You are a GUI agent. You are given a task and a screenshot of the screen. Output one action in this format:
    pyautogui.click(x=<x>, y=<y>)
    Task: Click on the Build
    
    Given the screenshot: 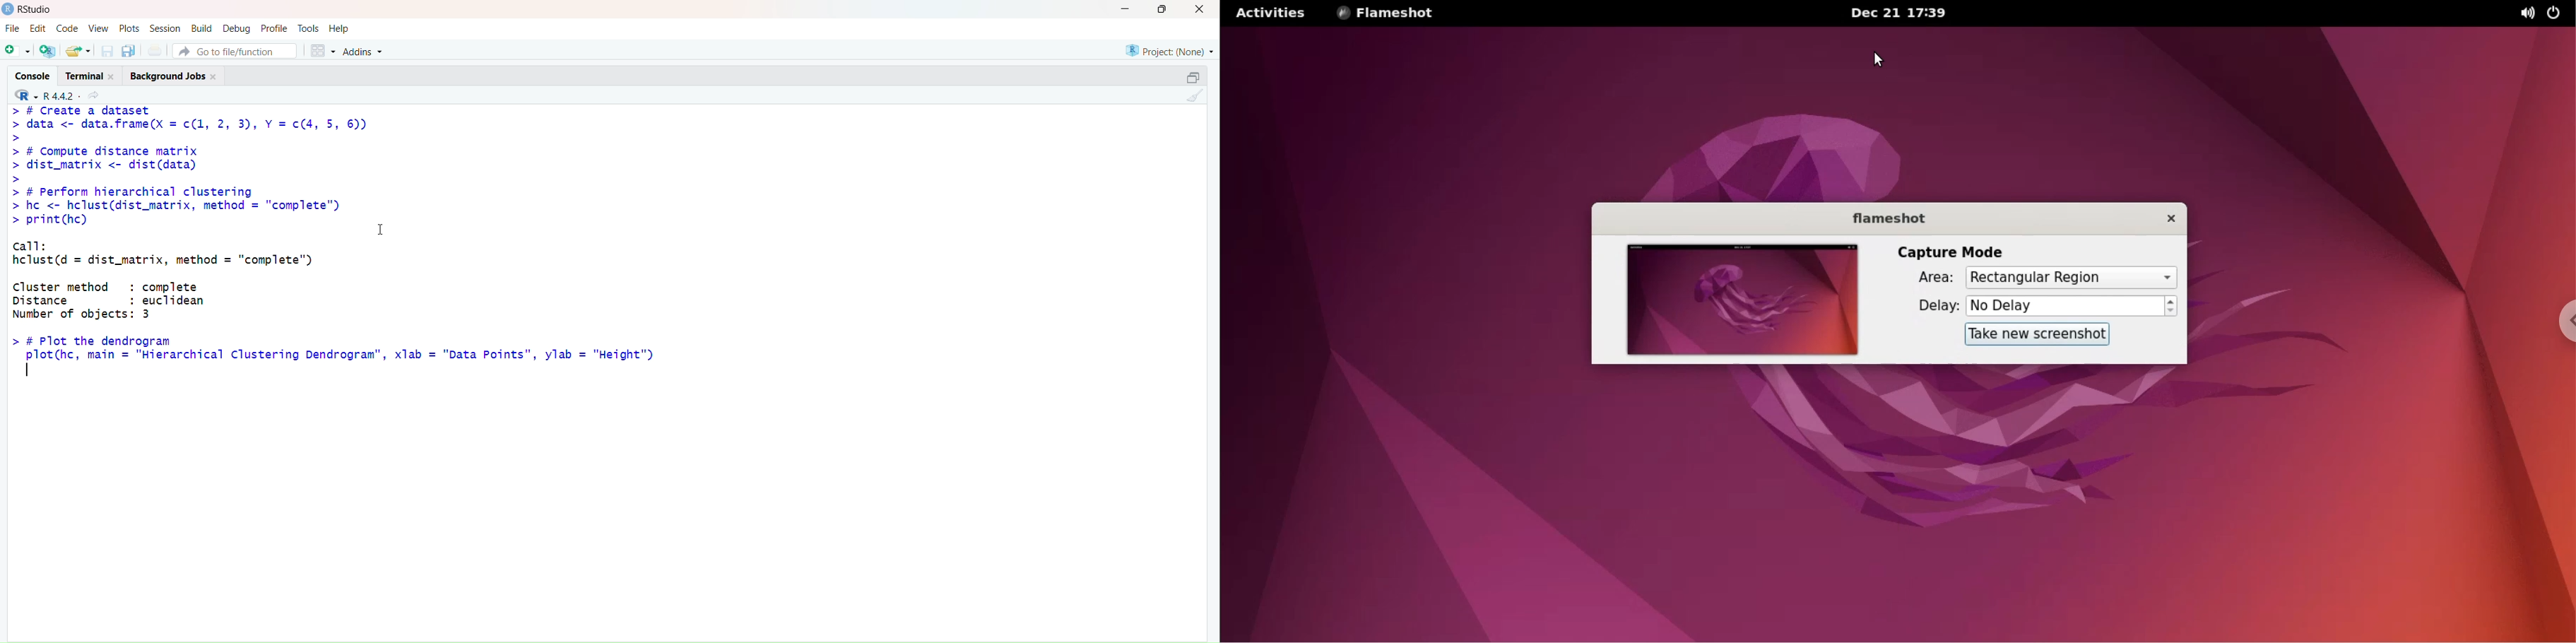 What is the action you would take?
    pyautogui.click(x=201, y=29)
    